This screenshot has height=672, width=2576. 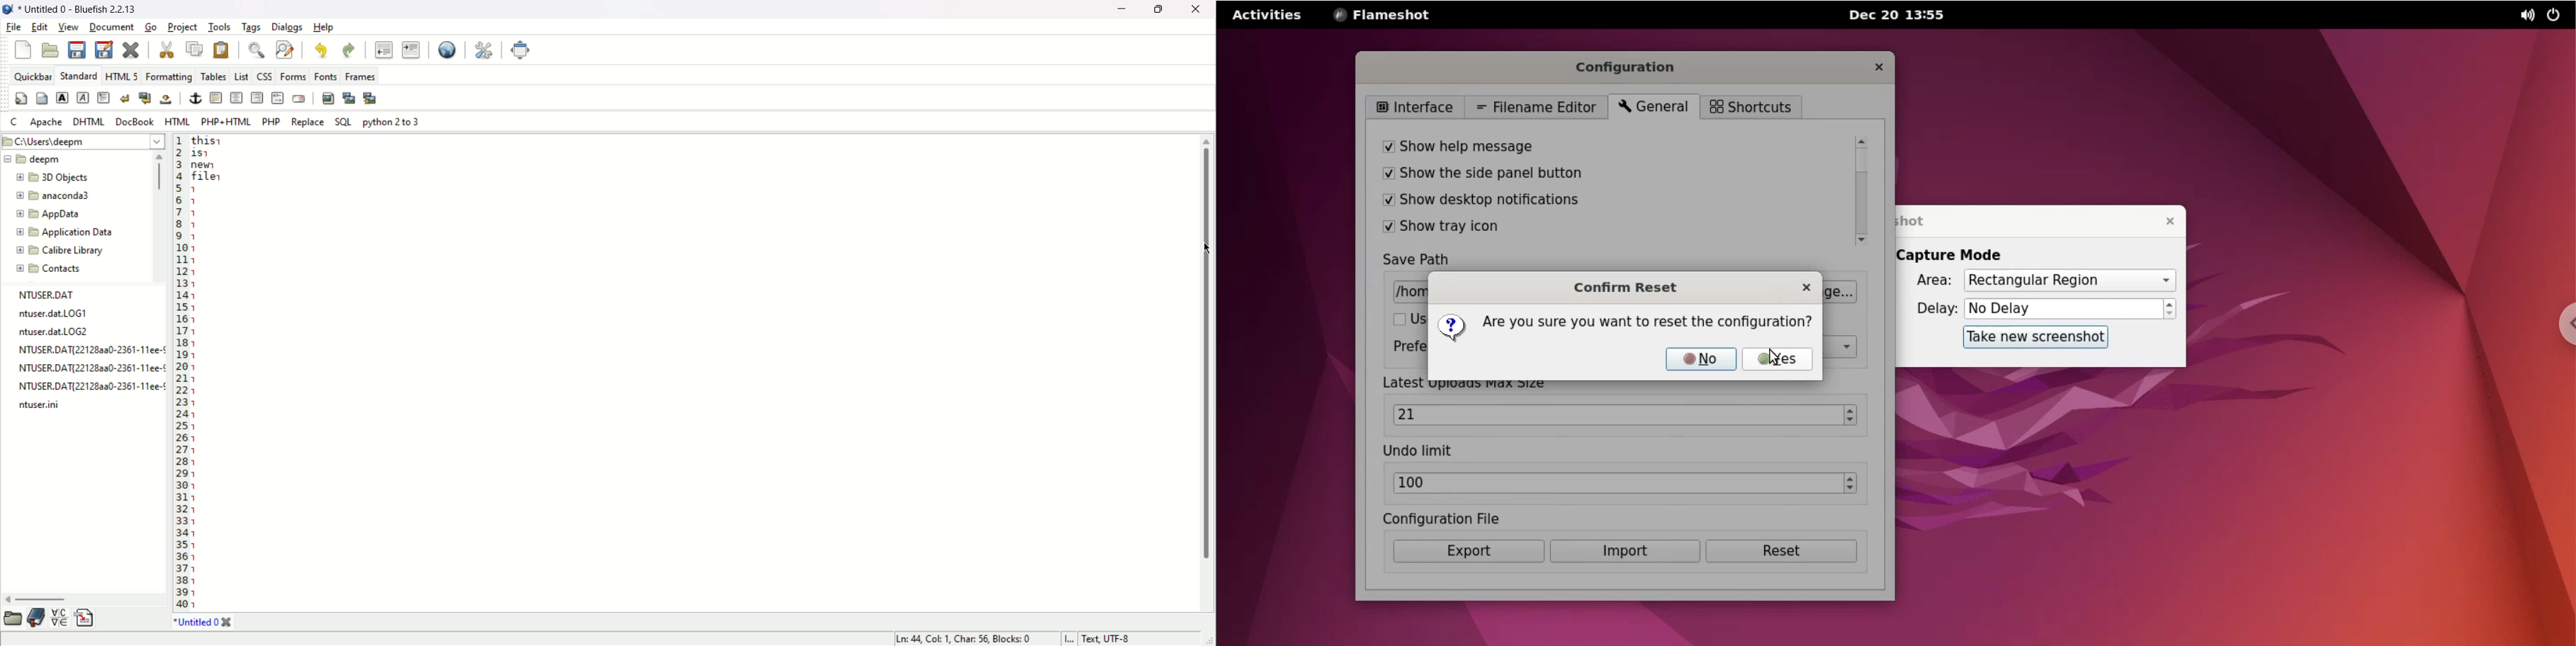 I want to click on show tray icon , so click(x=1604, y=227).